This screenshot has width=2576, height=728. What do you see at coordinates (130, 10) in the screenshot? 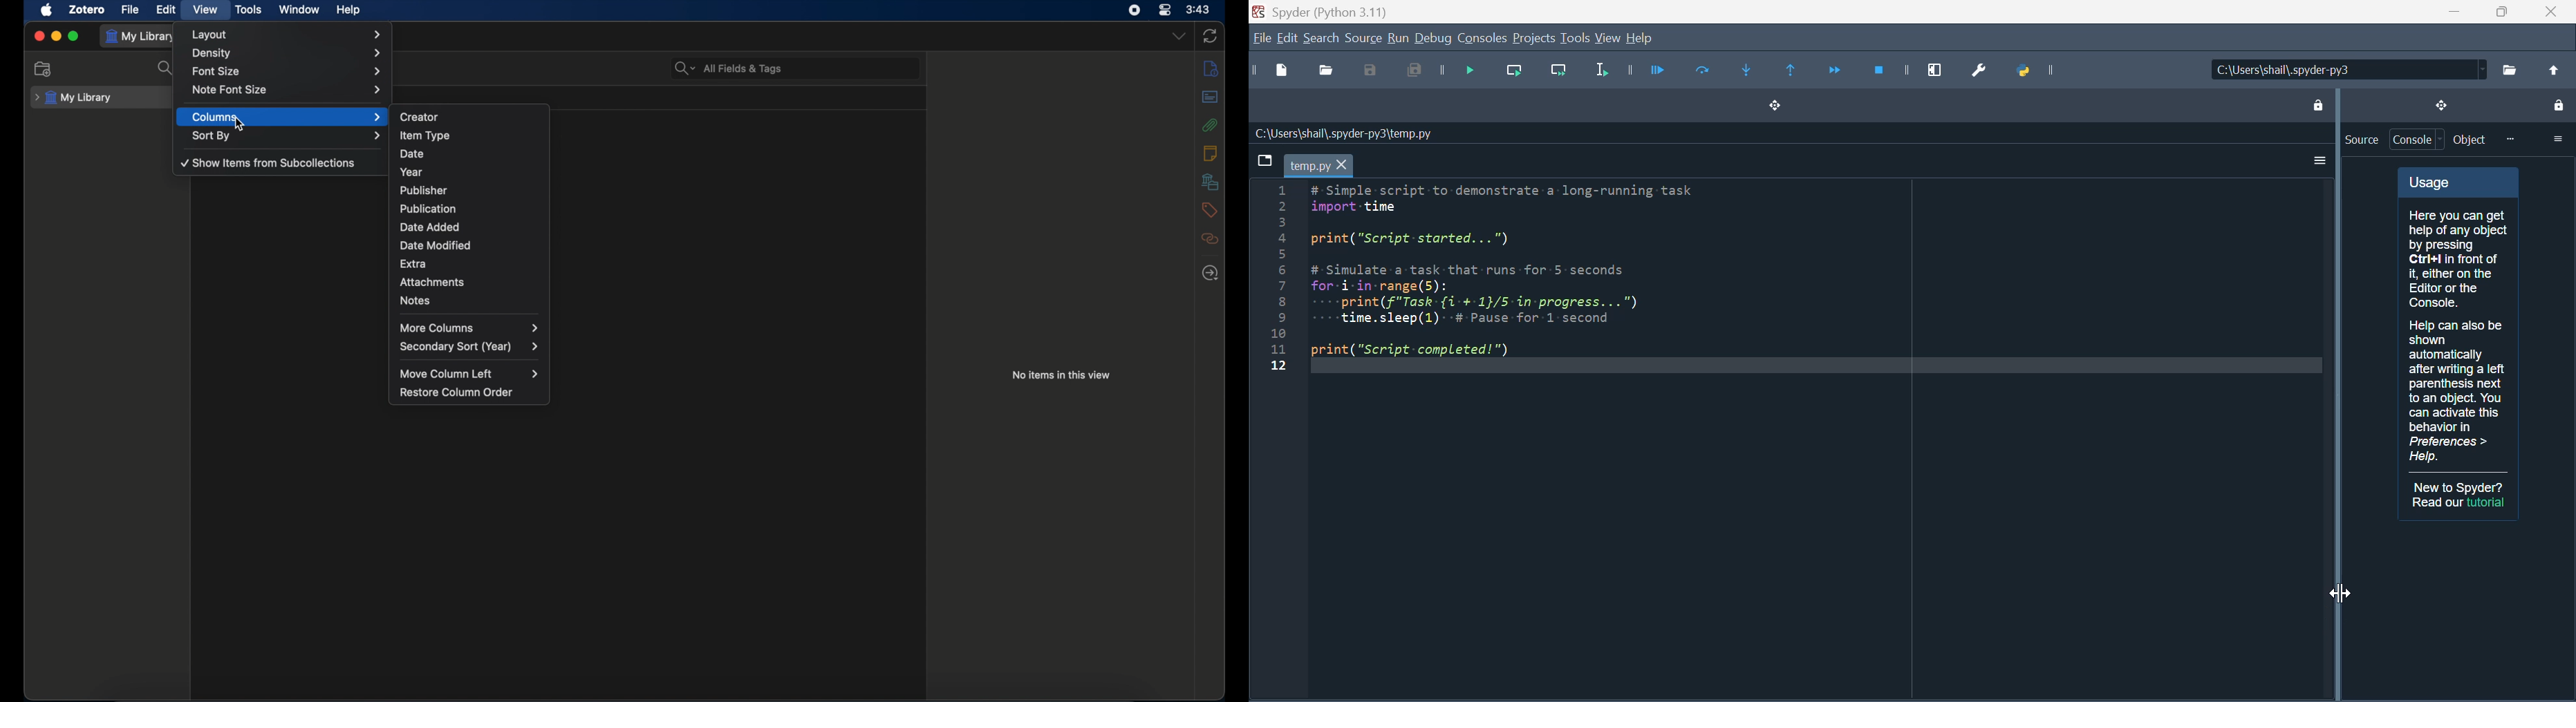
I see `file` at bounding box center [130, 10].